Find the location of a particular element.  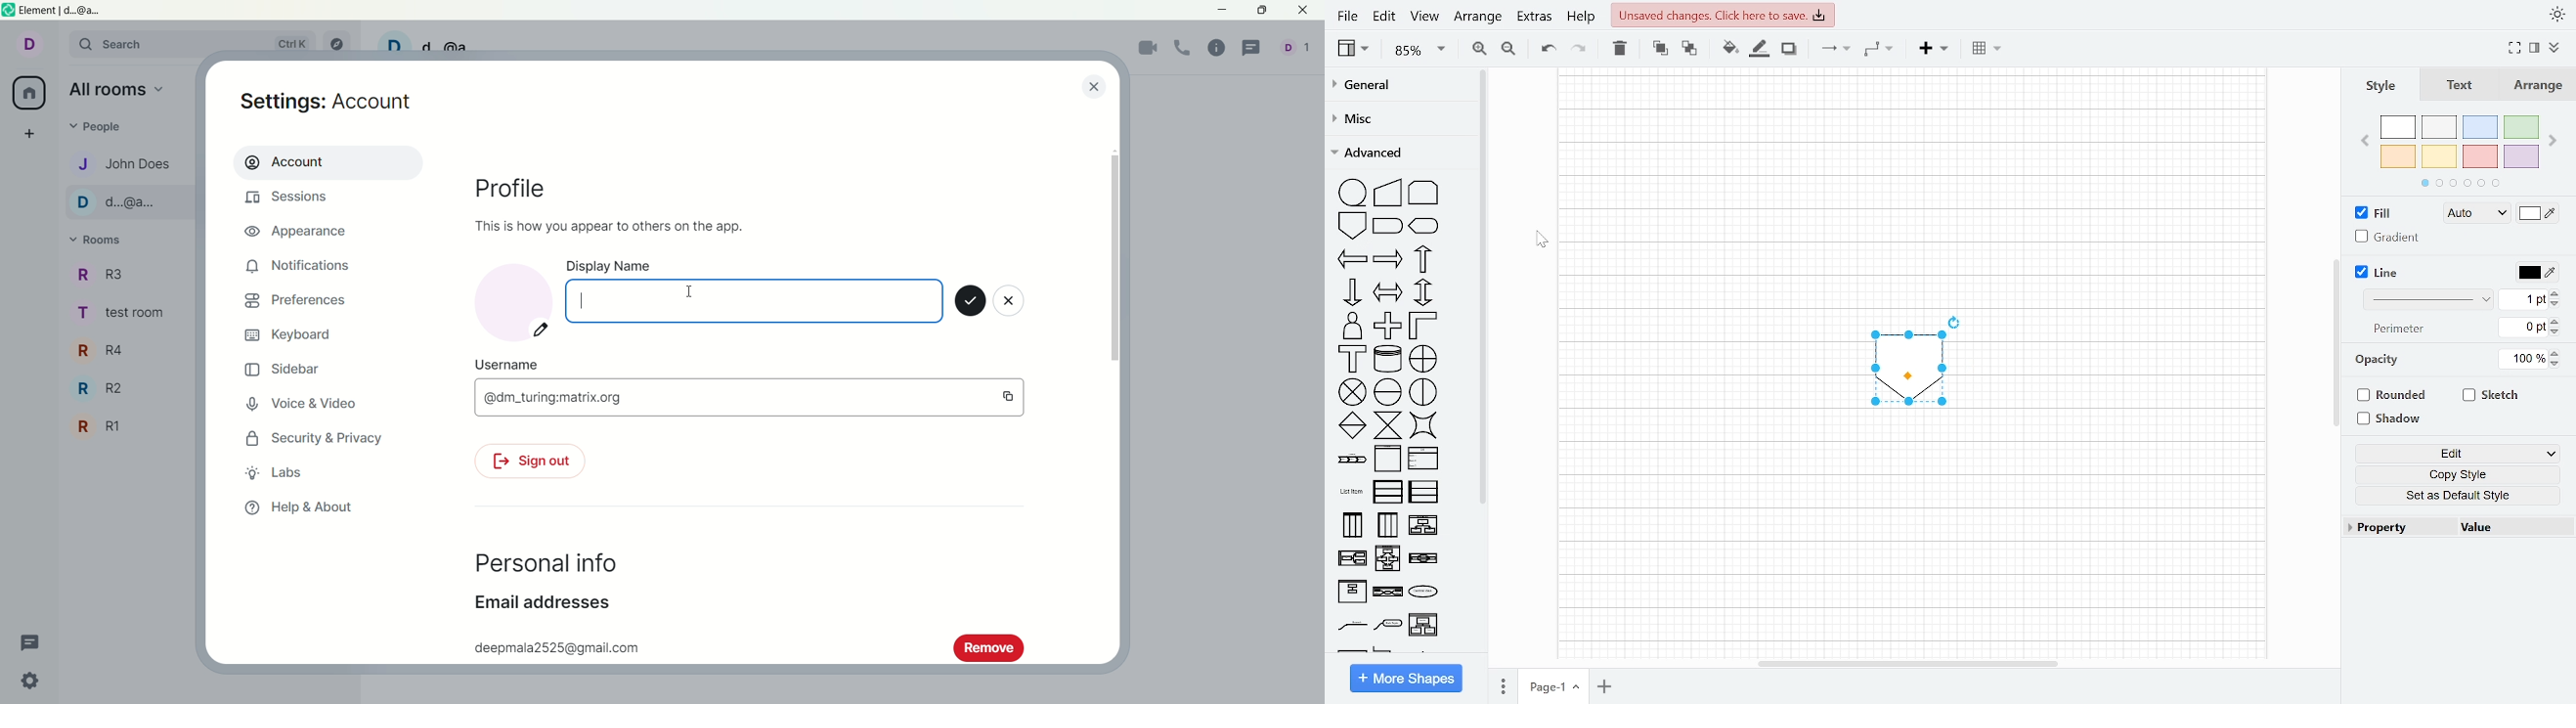

Set as default style is located at coordinates (2465, 496).